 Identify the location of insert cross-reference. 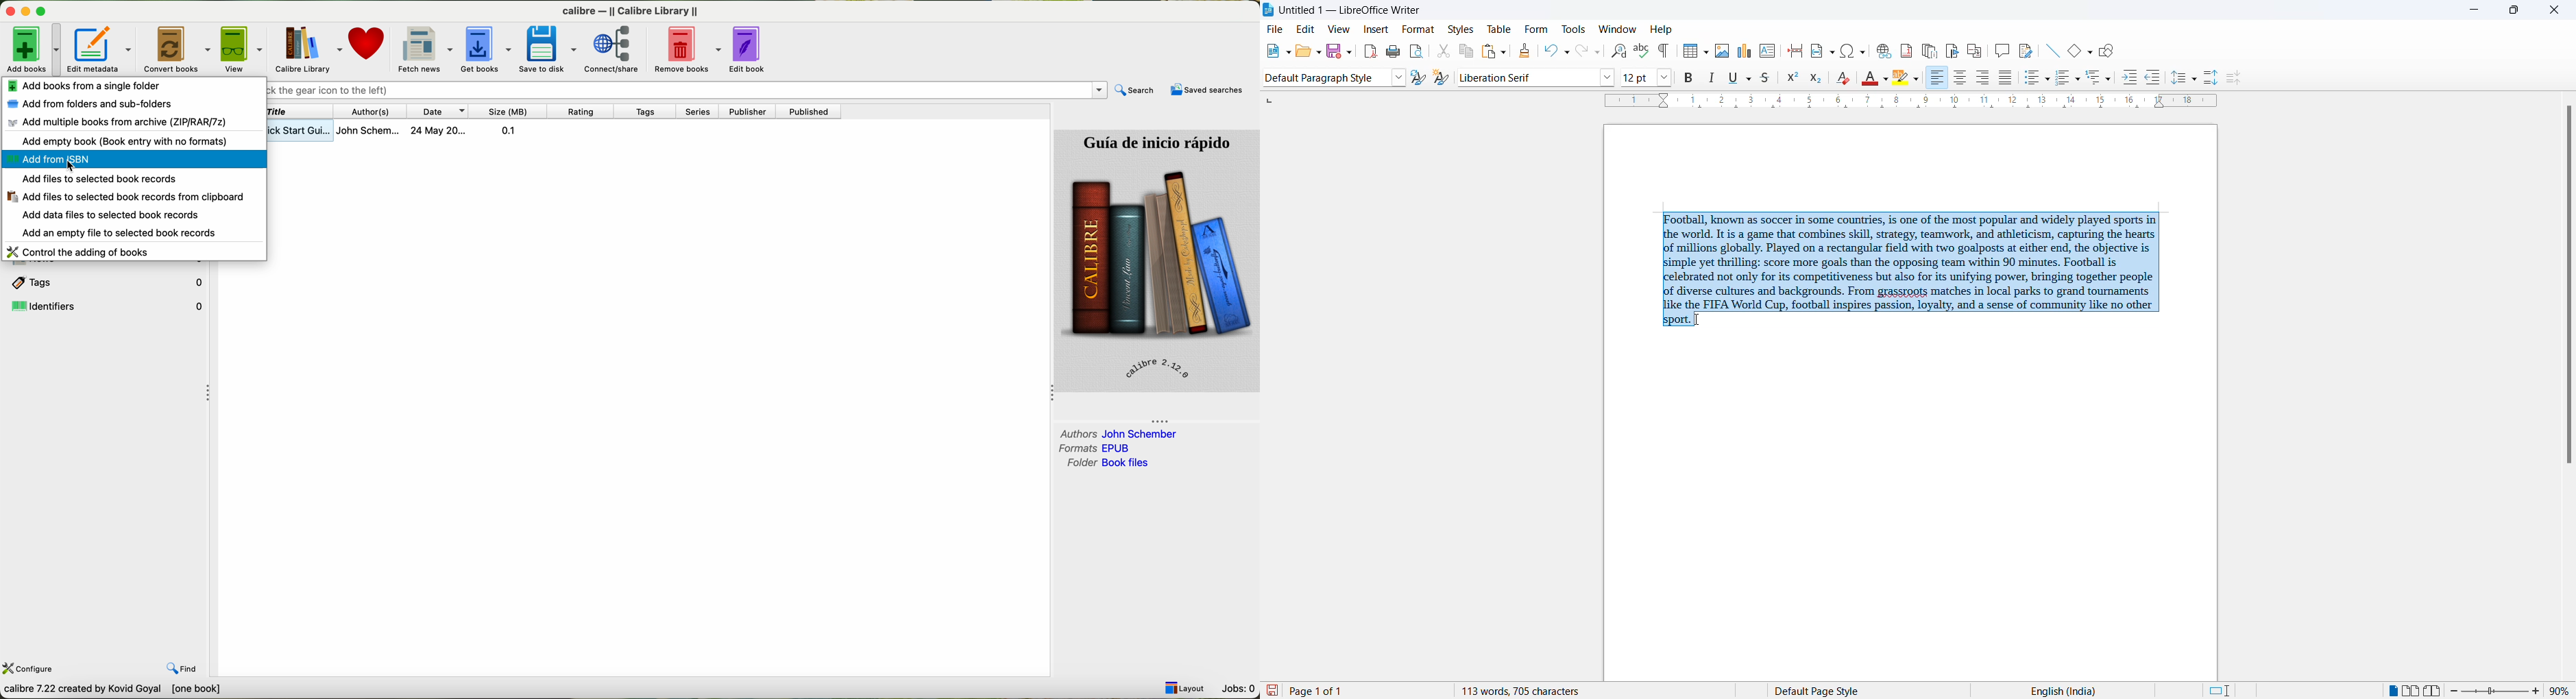
(1978, 51).